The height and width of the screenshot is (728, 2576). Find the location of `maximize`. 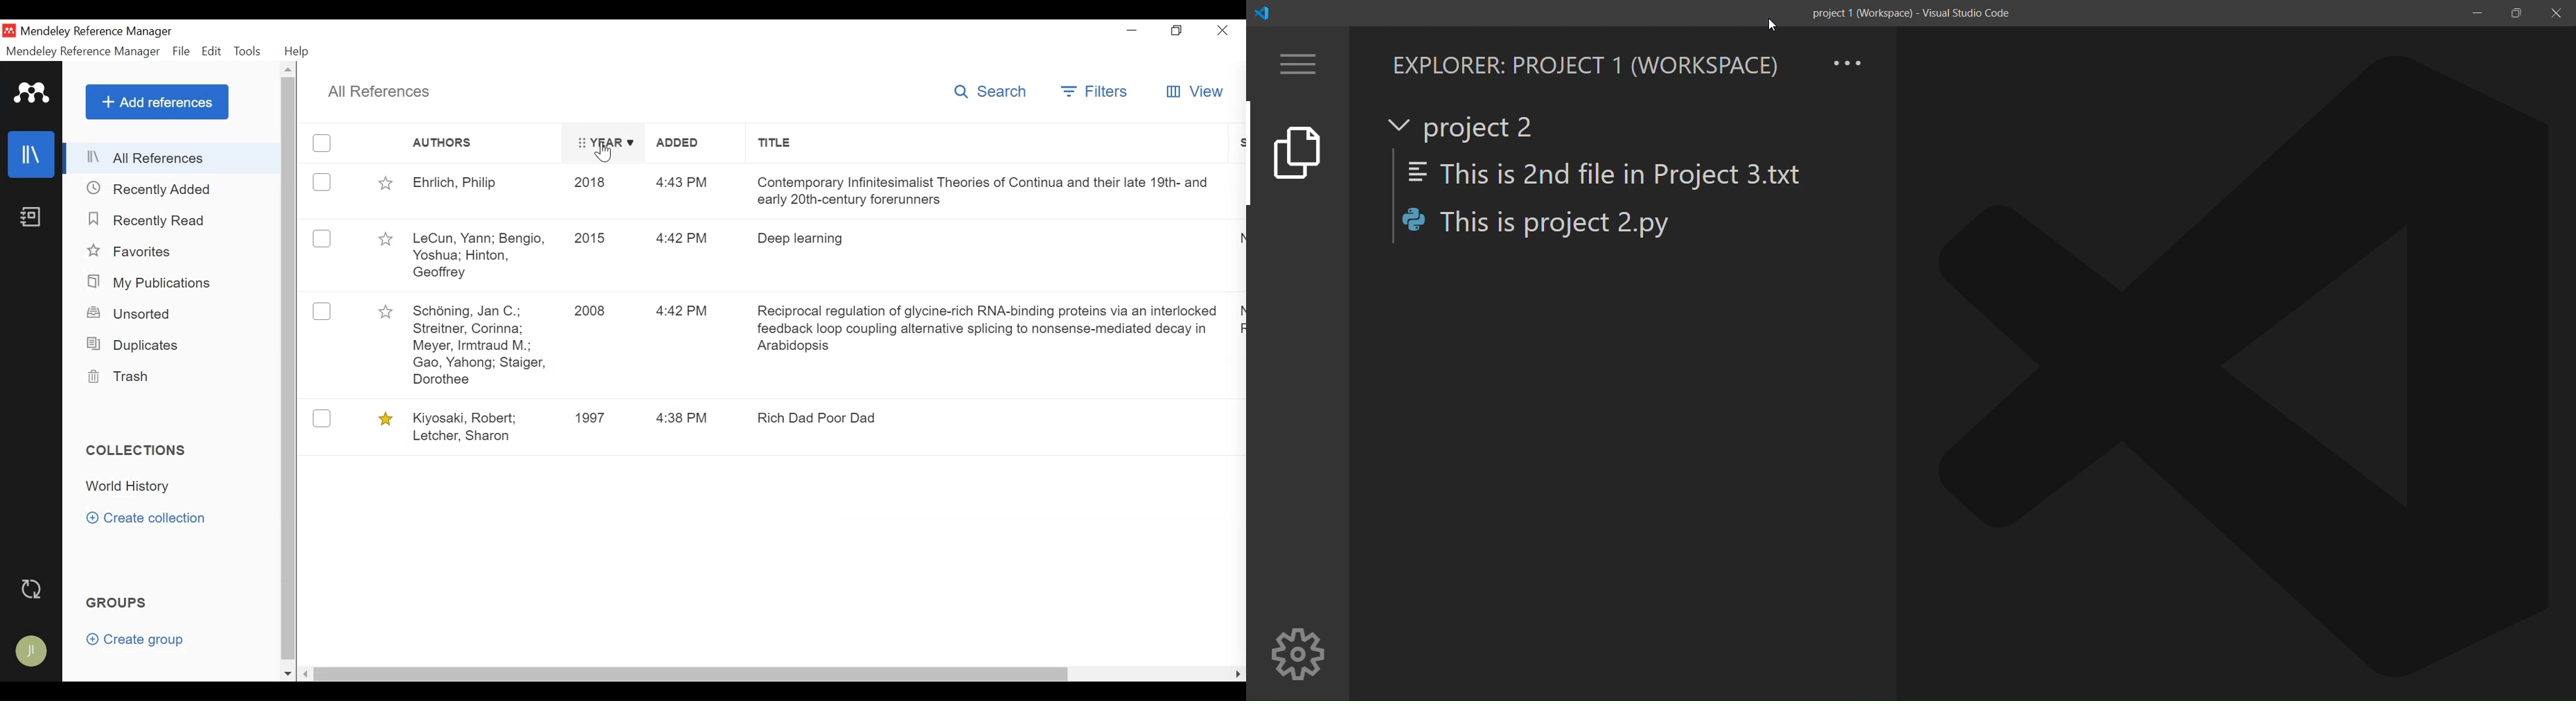

maximize is located at coordinates (2516, 15).